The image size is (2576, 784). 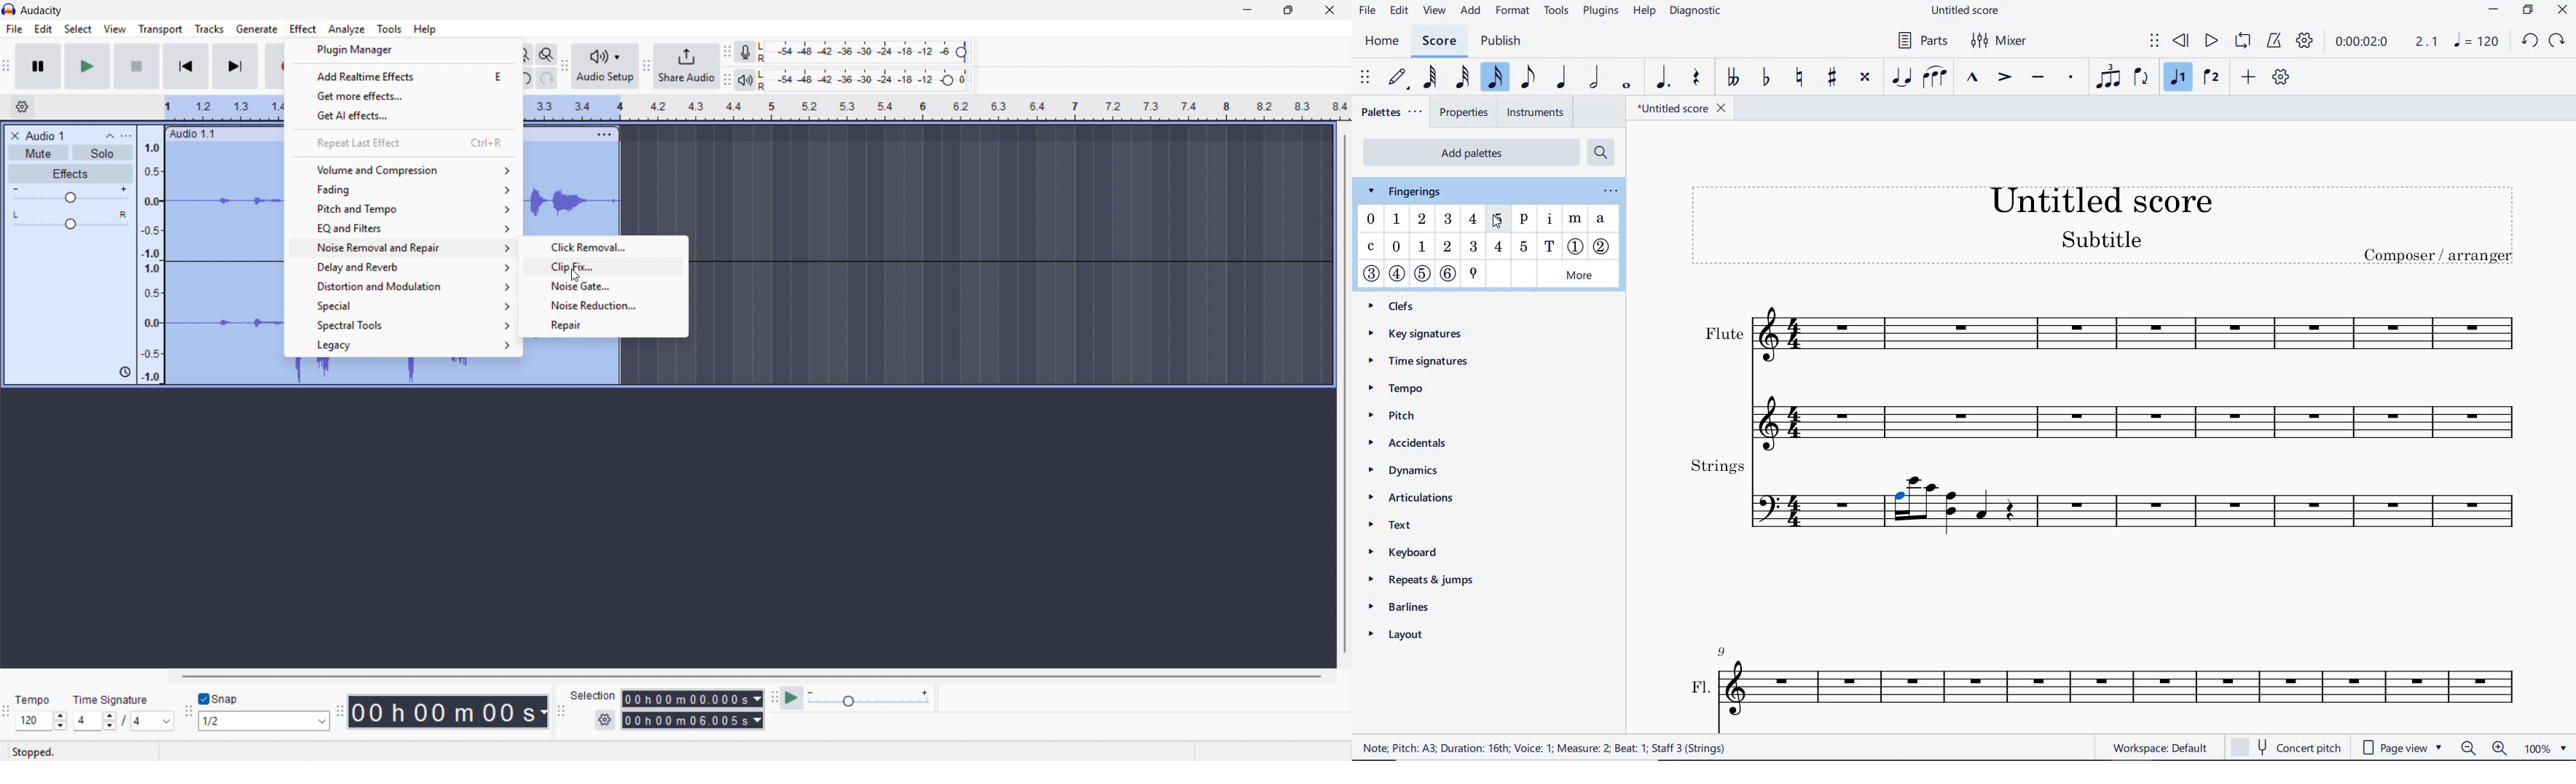 What do you see at coordinates (1601, 13) in the screenshot?
I see `plugins` at bounding box center [1601, 13].